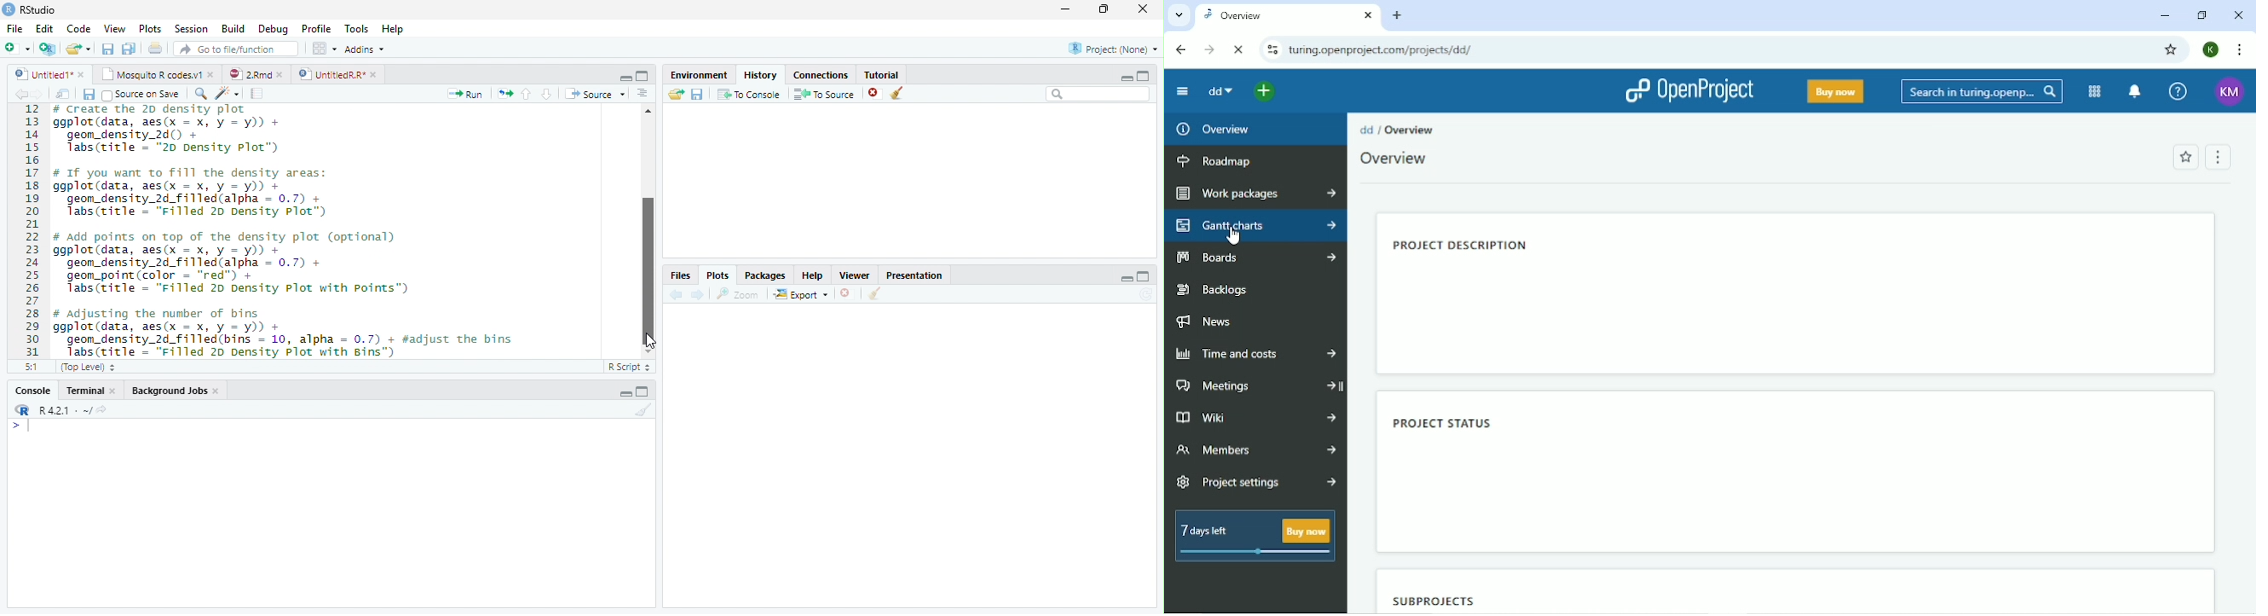 This screenshot has width=2268, height=616. Describe the element at coordinates (17, 49) in the screenshot. I see `New file` at that location.